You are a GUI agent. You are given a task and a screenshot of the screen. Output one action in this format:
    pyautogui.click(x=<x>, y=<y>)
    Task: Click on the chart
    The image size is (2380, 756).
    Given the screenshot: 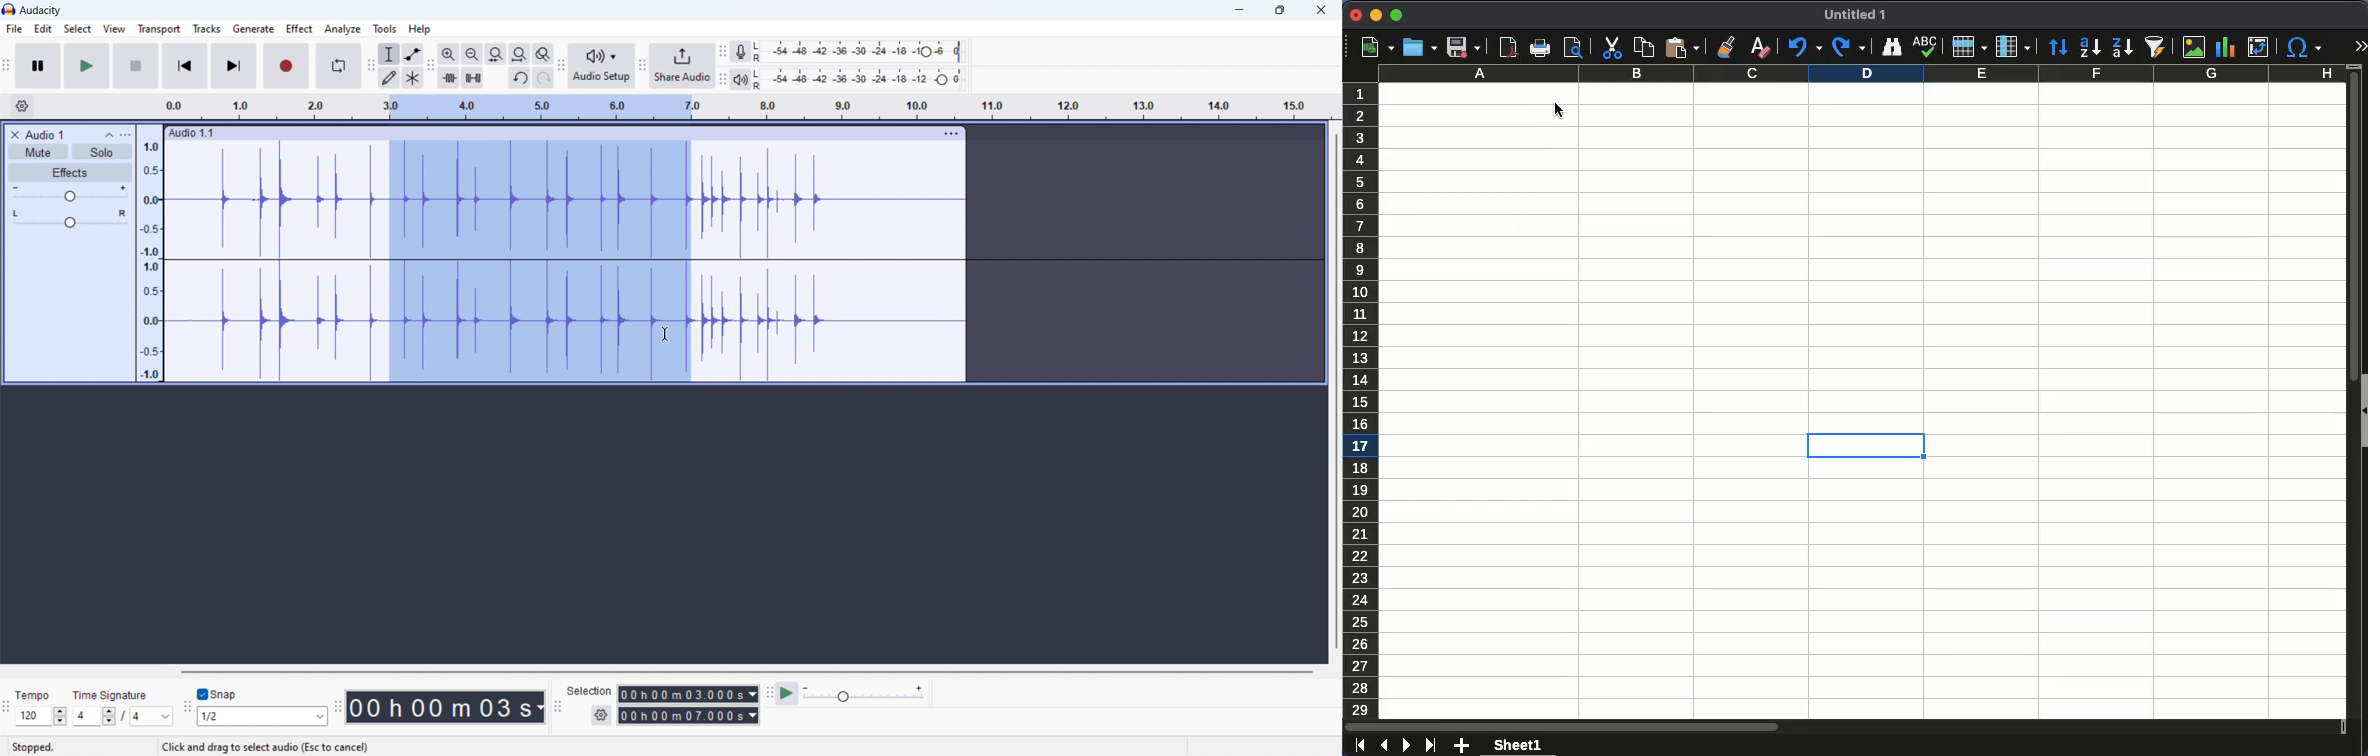 What is the action you would take?
    pyautogui.click(x=2225, y=47)
    